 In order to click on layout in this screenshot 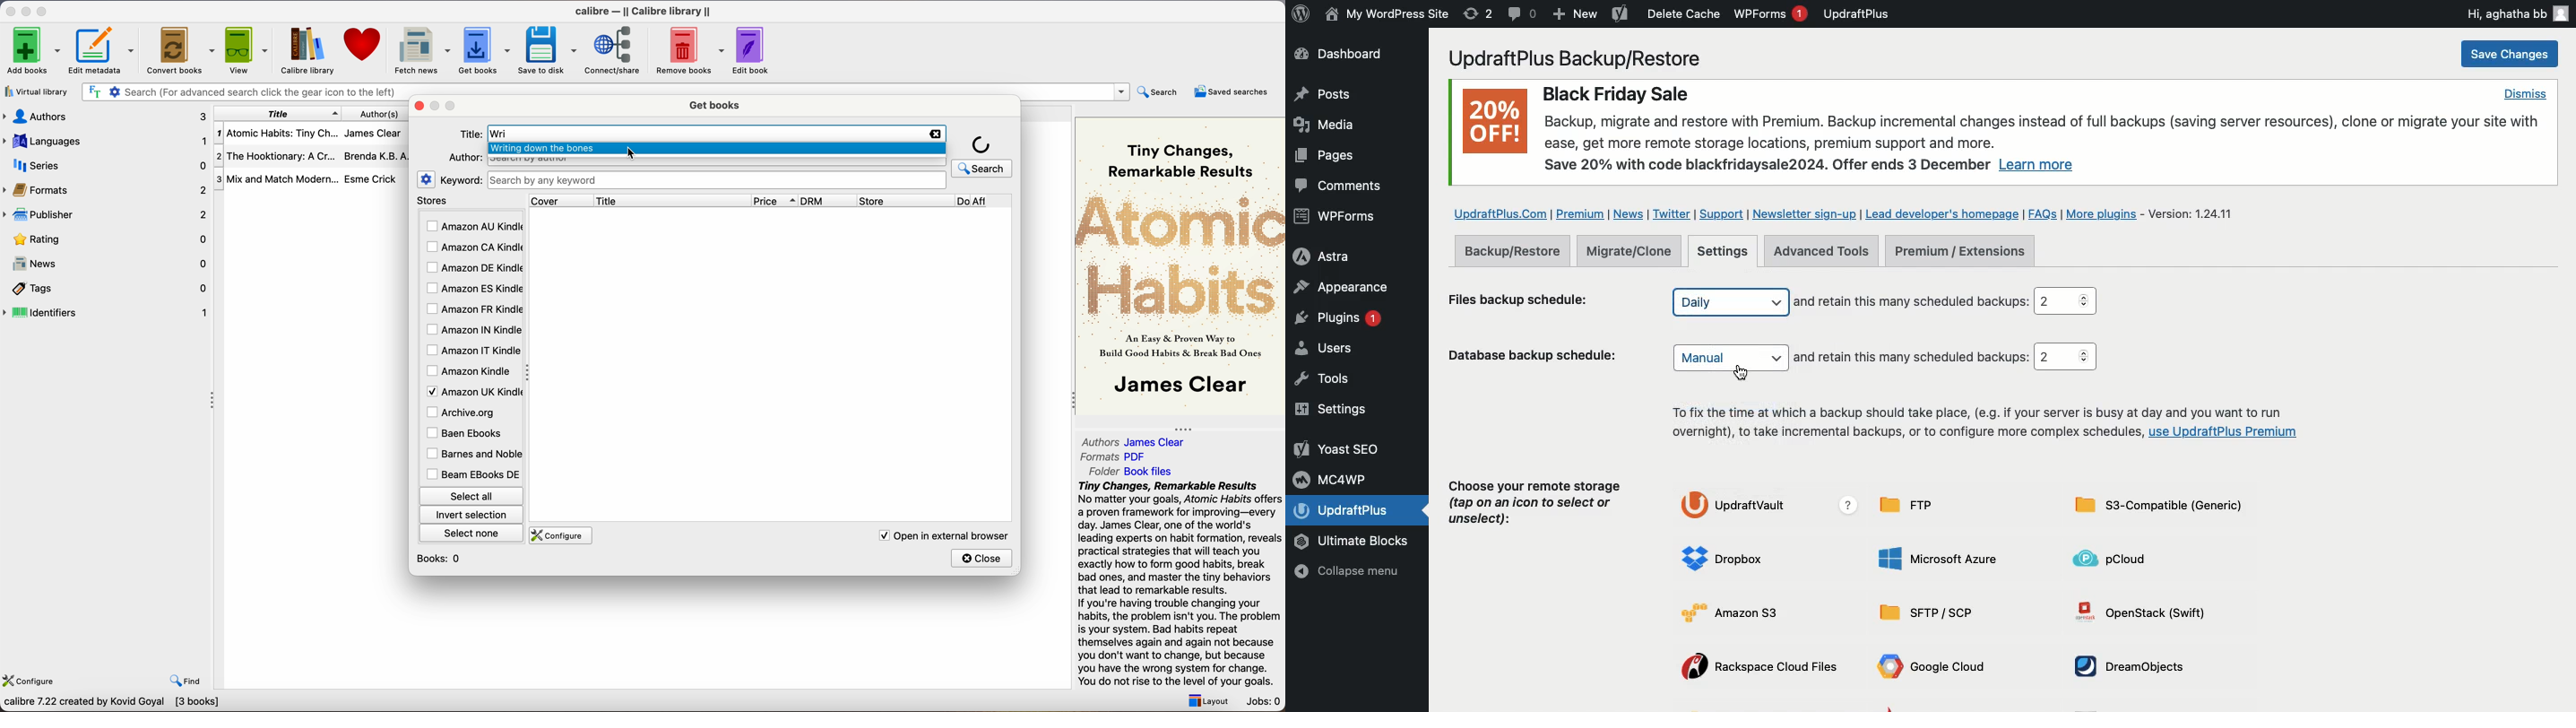, I will do `click(1206, 700)`.